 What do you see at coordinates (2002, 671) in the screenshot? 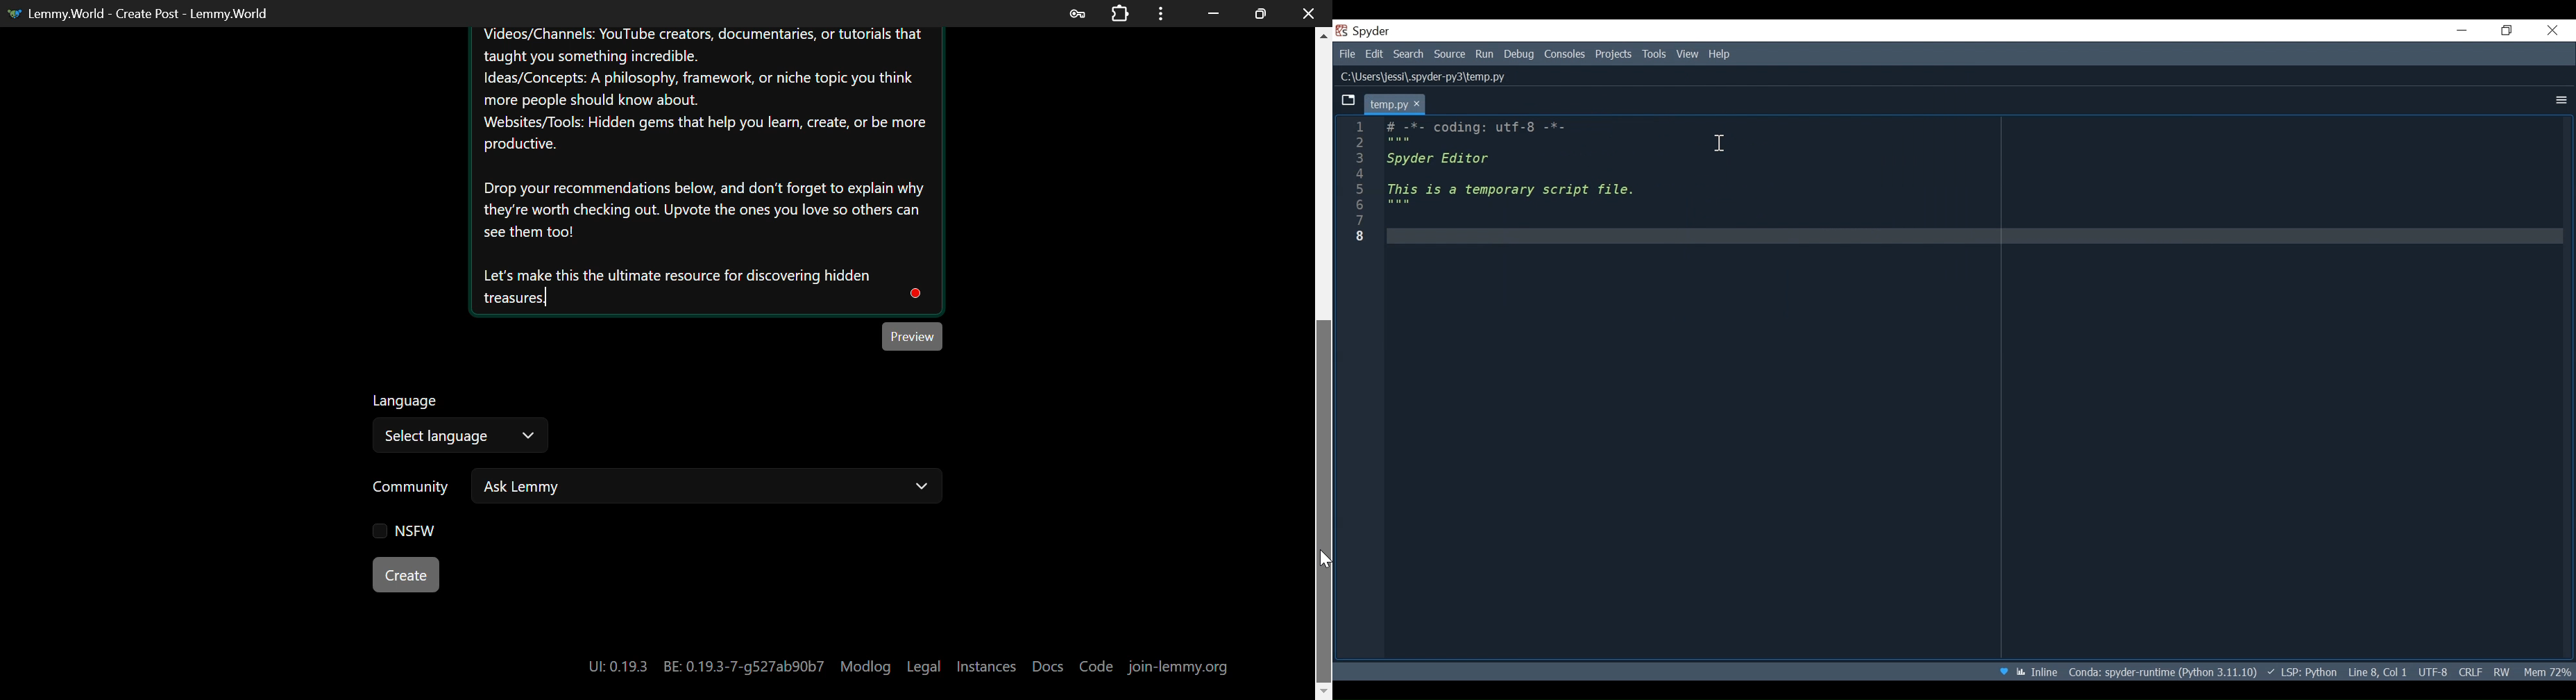
I see `Help Spyder` at bounding box center [2002, 671].